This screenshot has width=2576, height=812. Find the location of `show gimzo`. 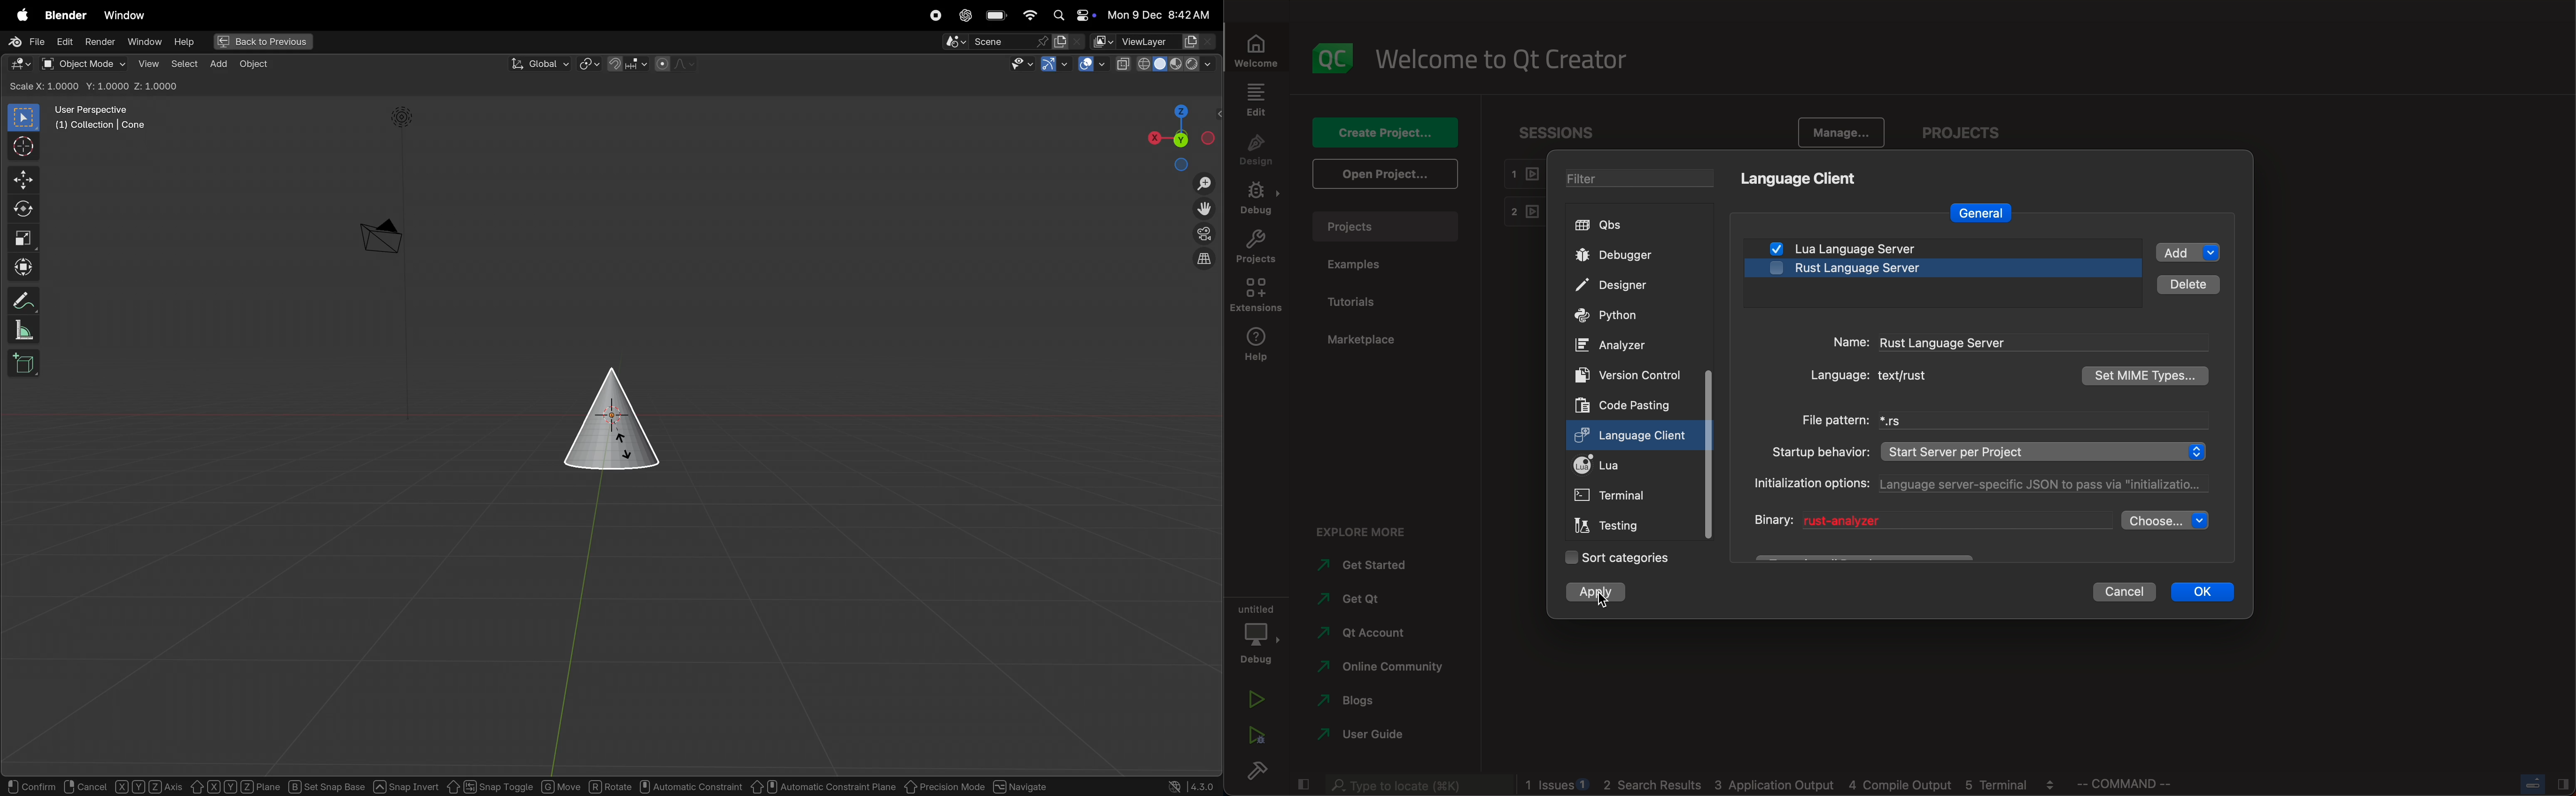

show gimzo is located at coordinates (1053, 65).